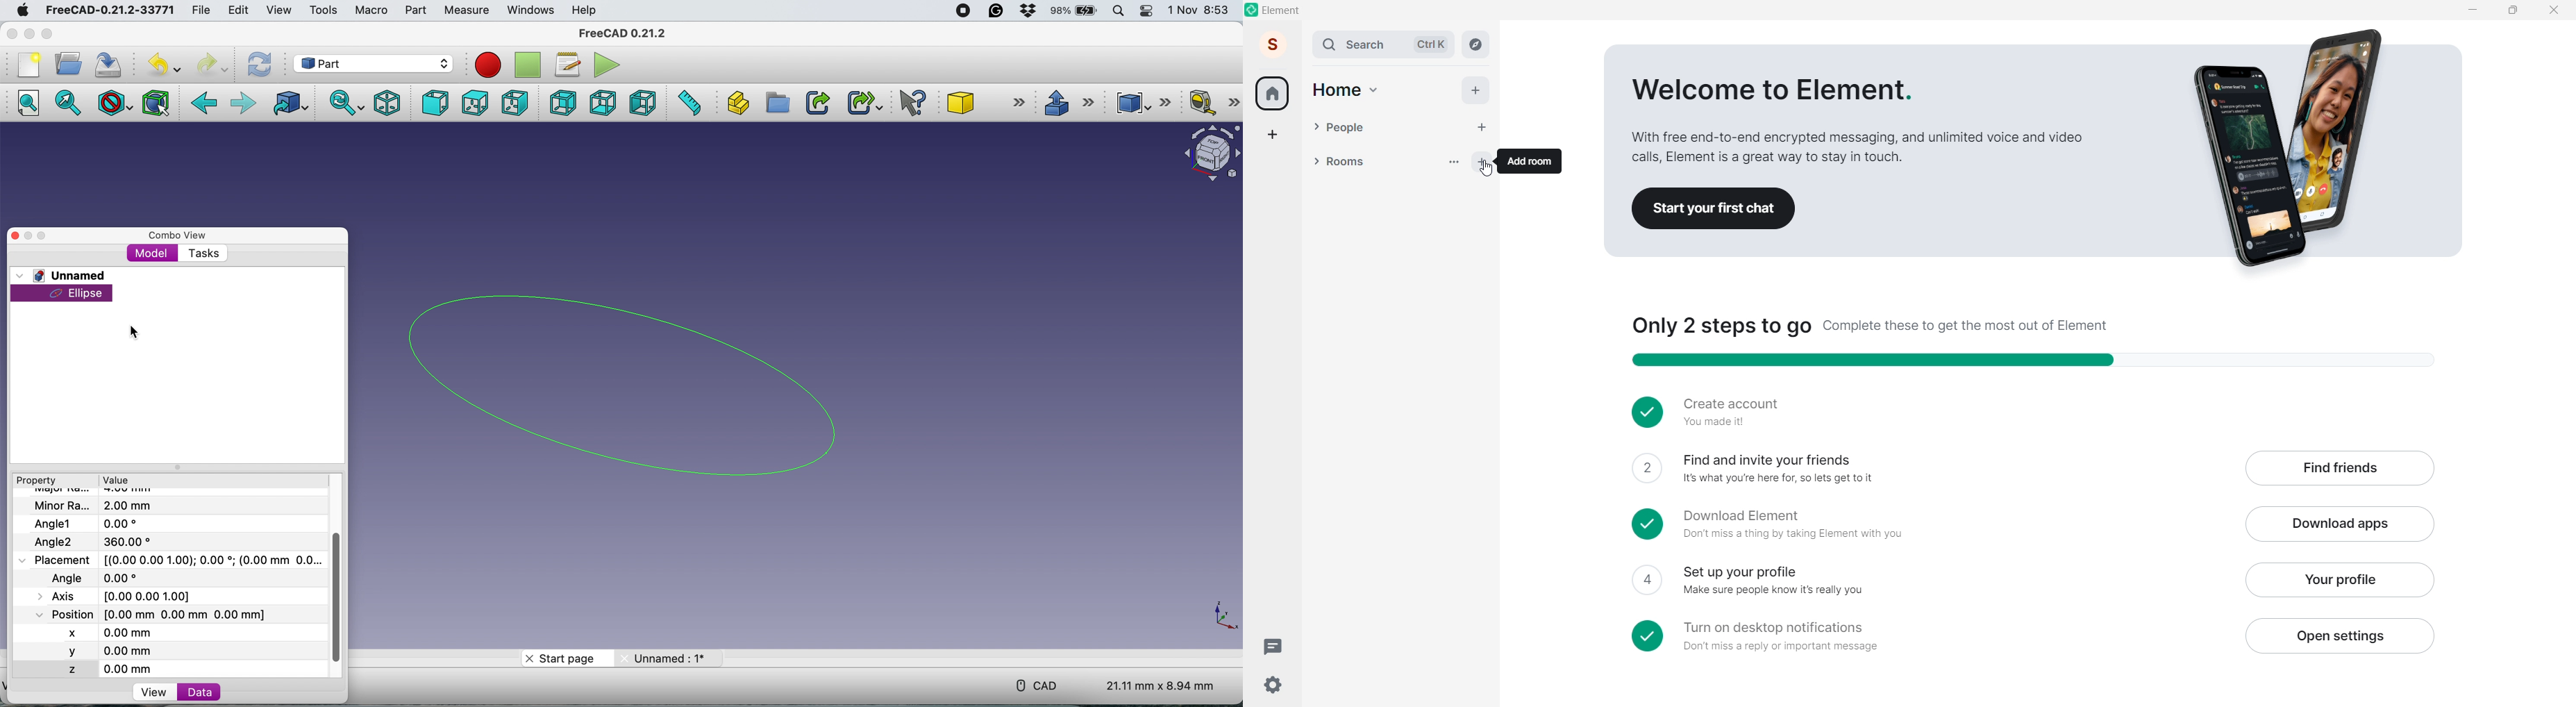  I want to click on Threads, so click(1276, 647).